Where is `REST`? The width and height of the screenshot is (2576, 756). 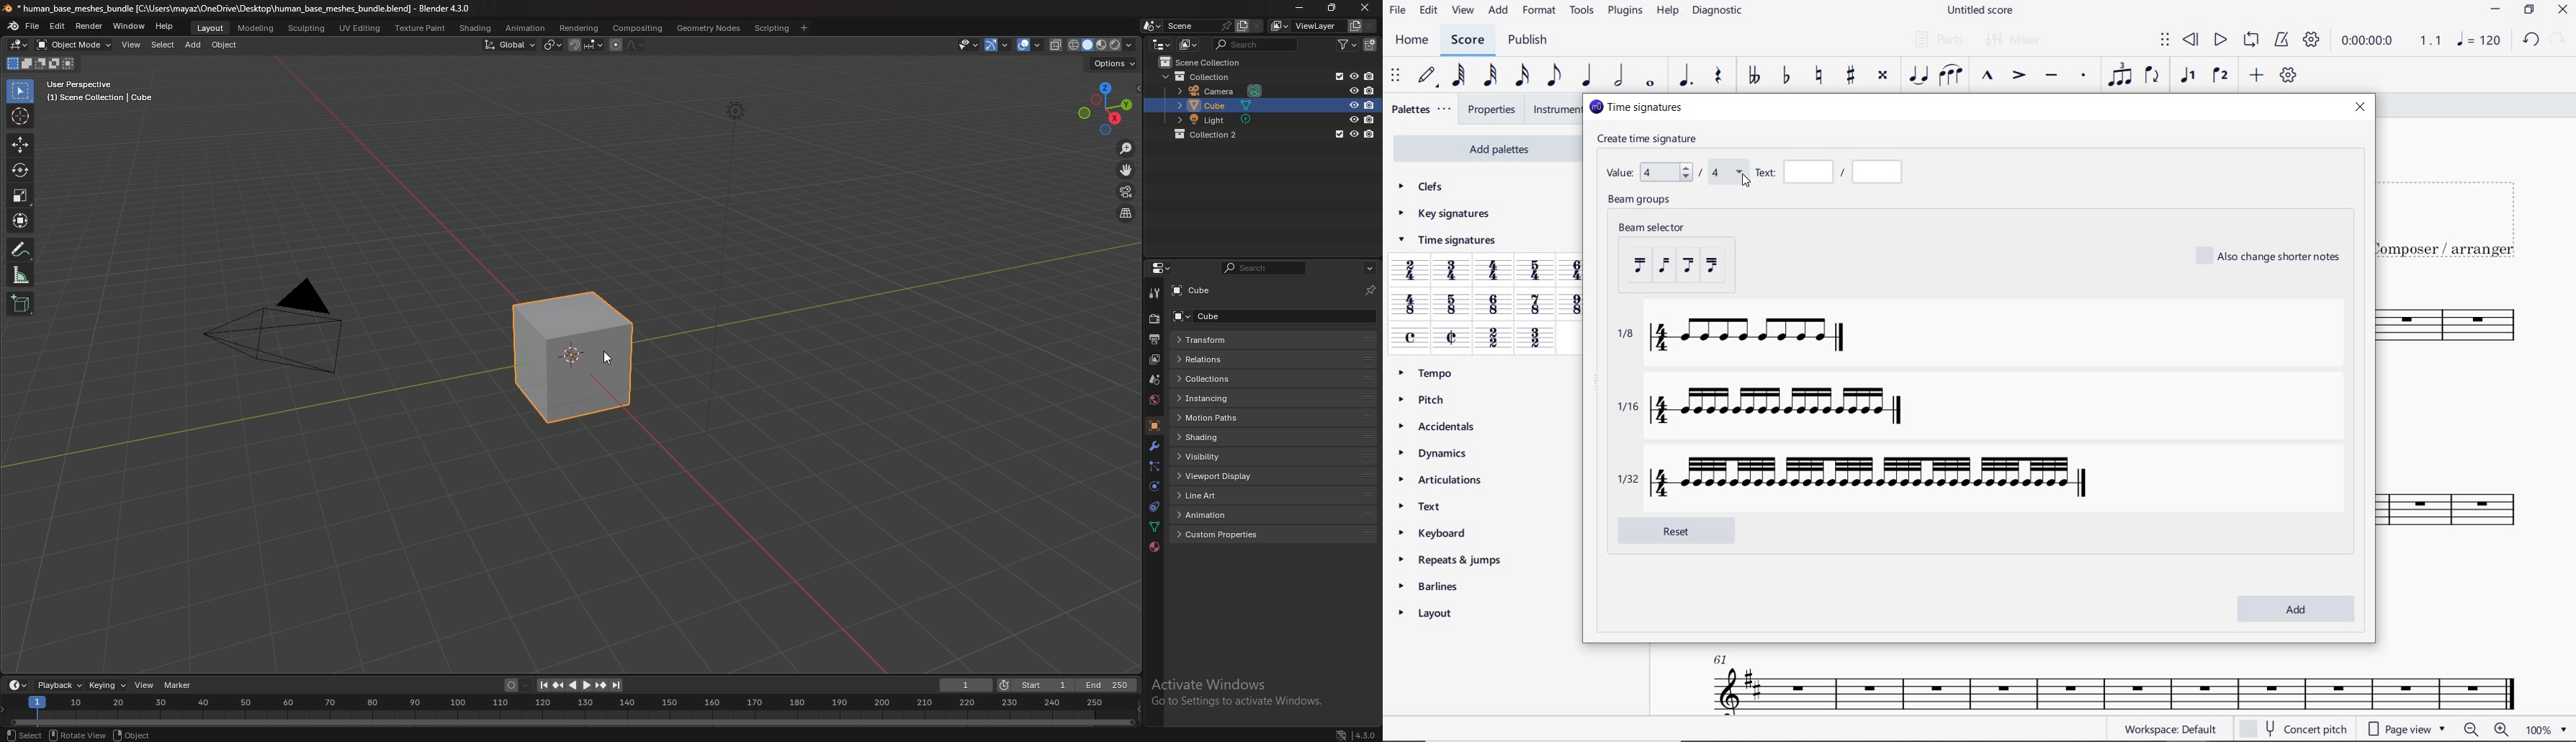 REST is located at coordinates (1719, 76).